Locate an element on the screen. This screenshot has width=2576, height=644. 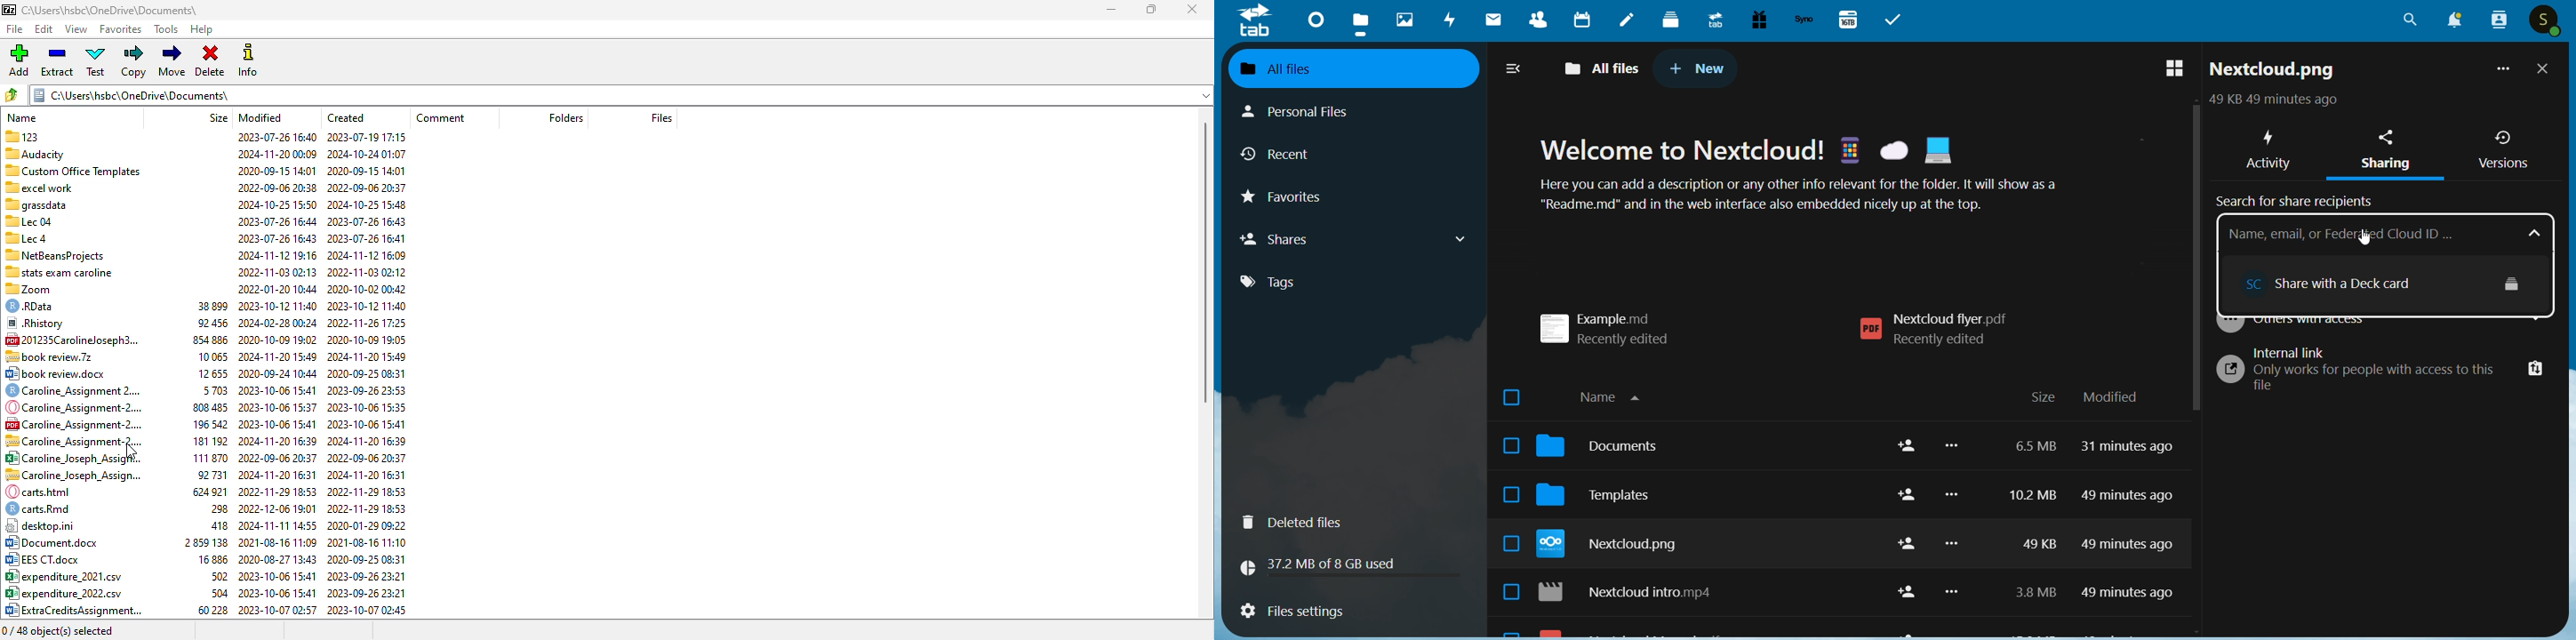
0/48 object(s) selected is located at coordinates (59, 630).